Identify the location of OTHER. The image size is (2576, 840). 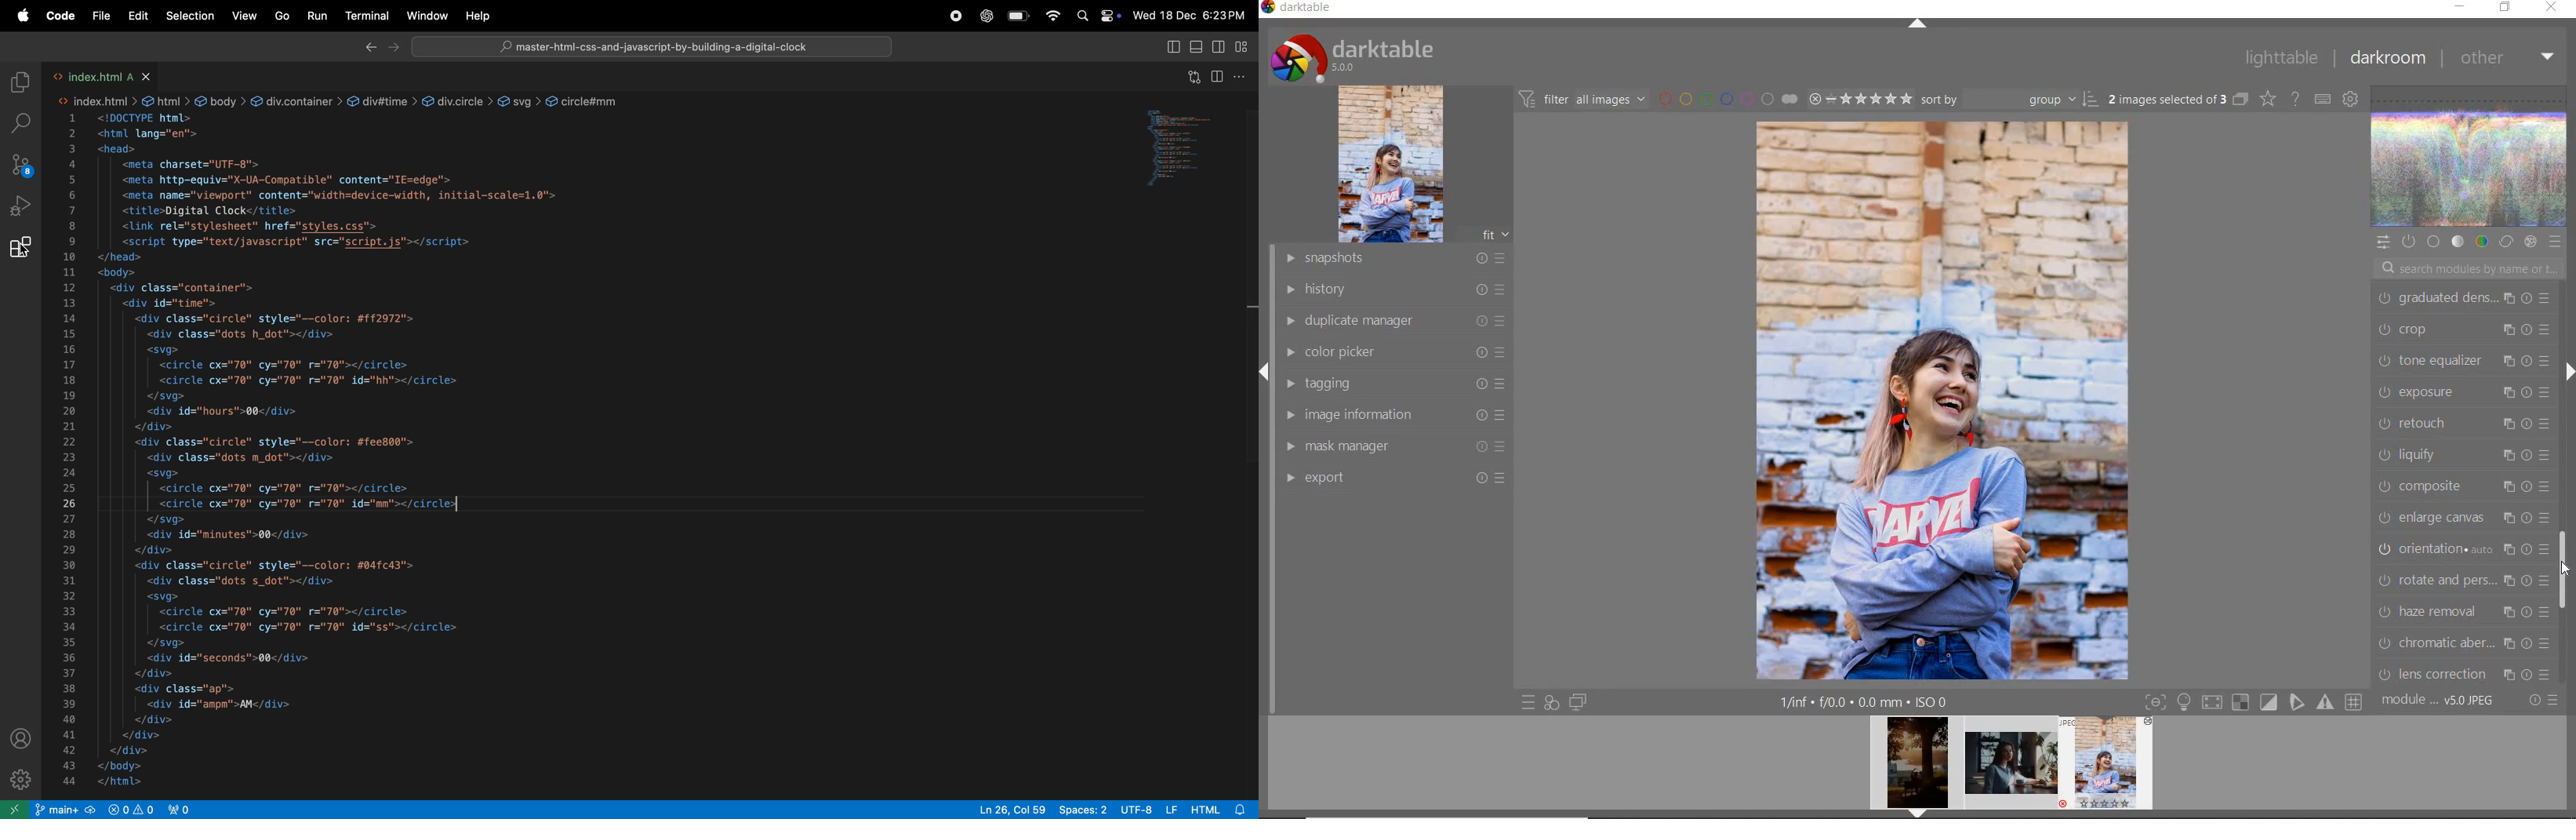
(2507, 57).